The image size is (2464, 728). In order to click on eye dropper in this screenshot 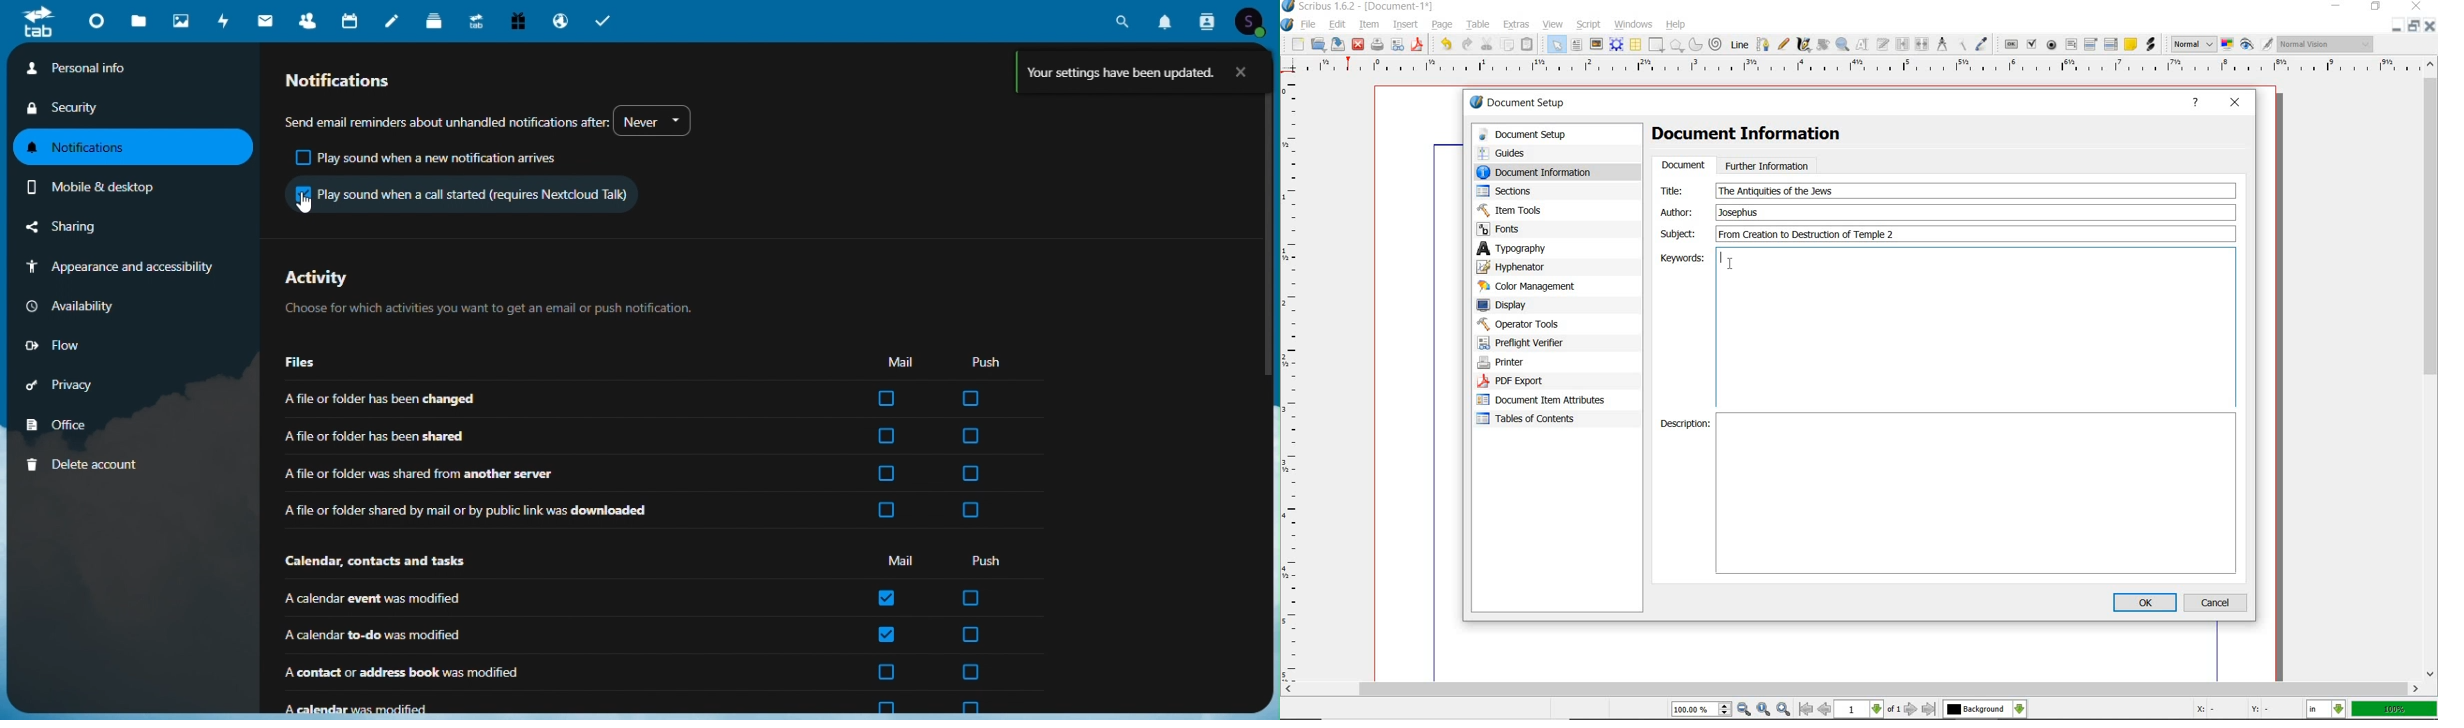, I will do `click(1983, 43)`.